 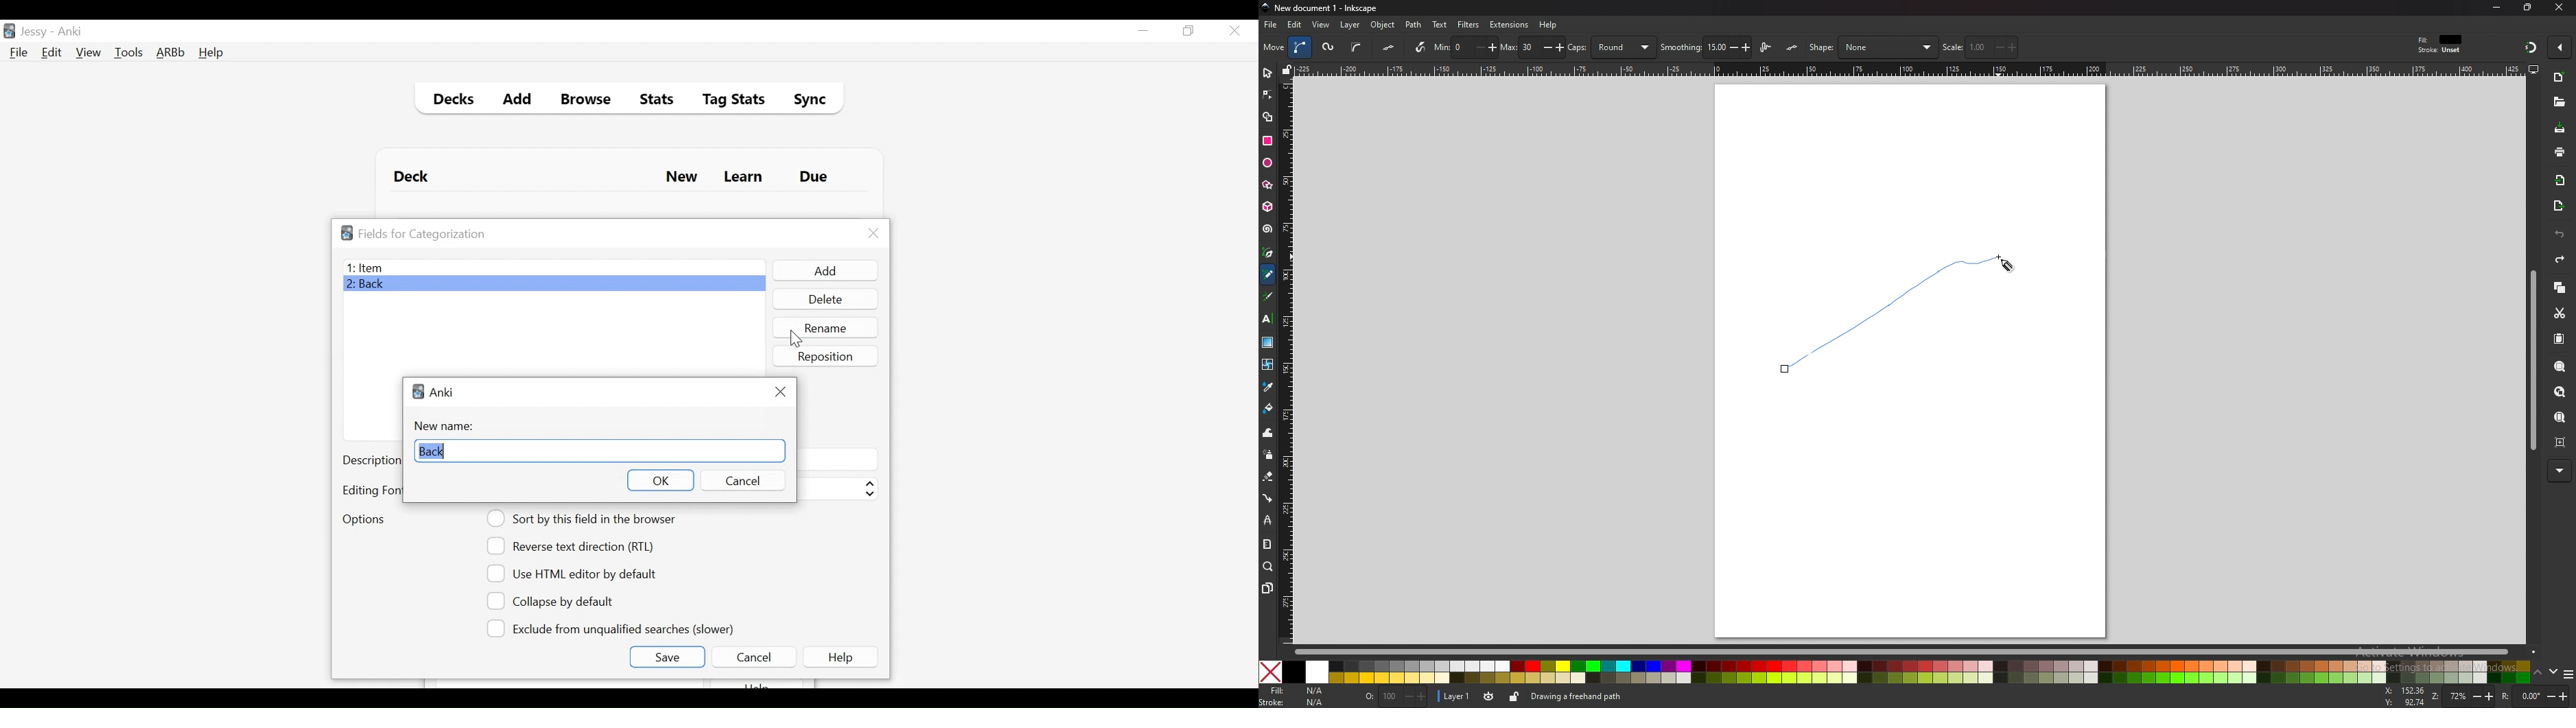 I want to click on new, so click(x=2560, y=79).